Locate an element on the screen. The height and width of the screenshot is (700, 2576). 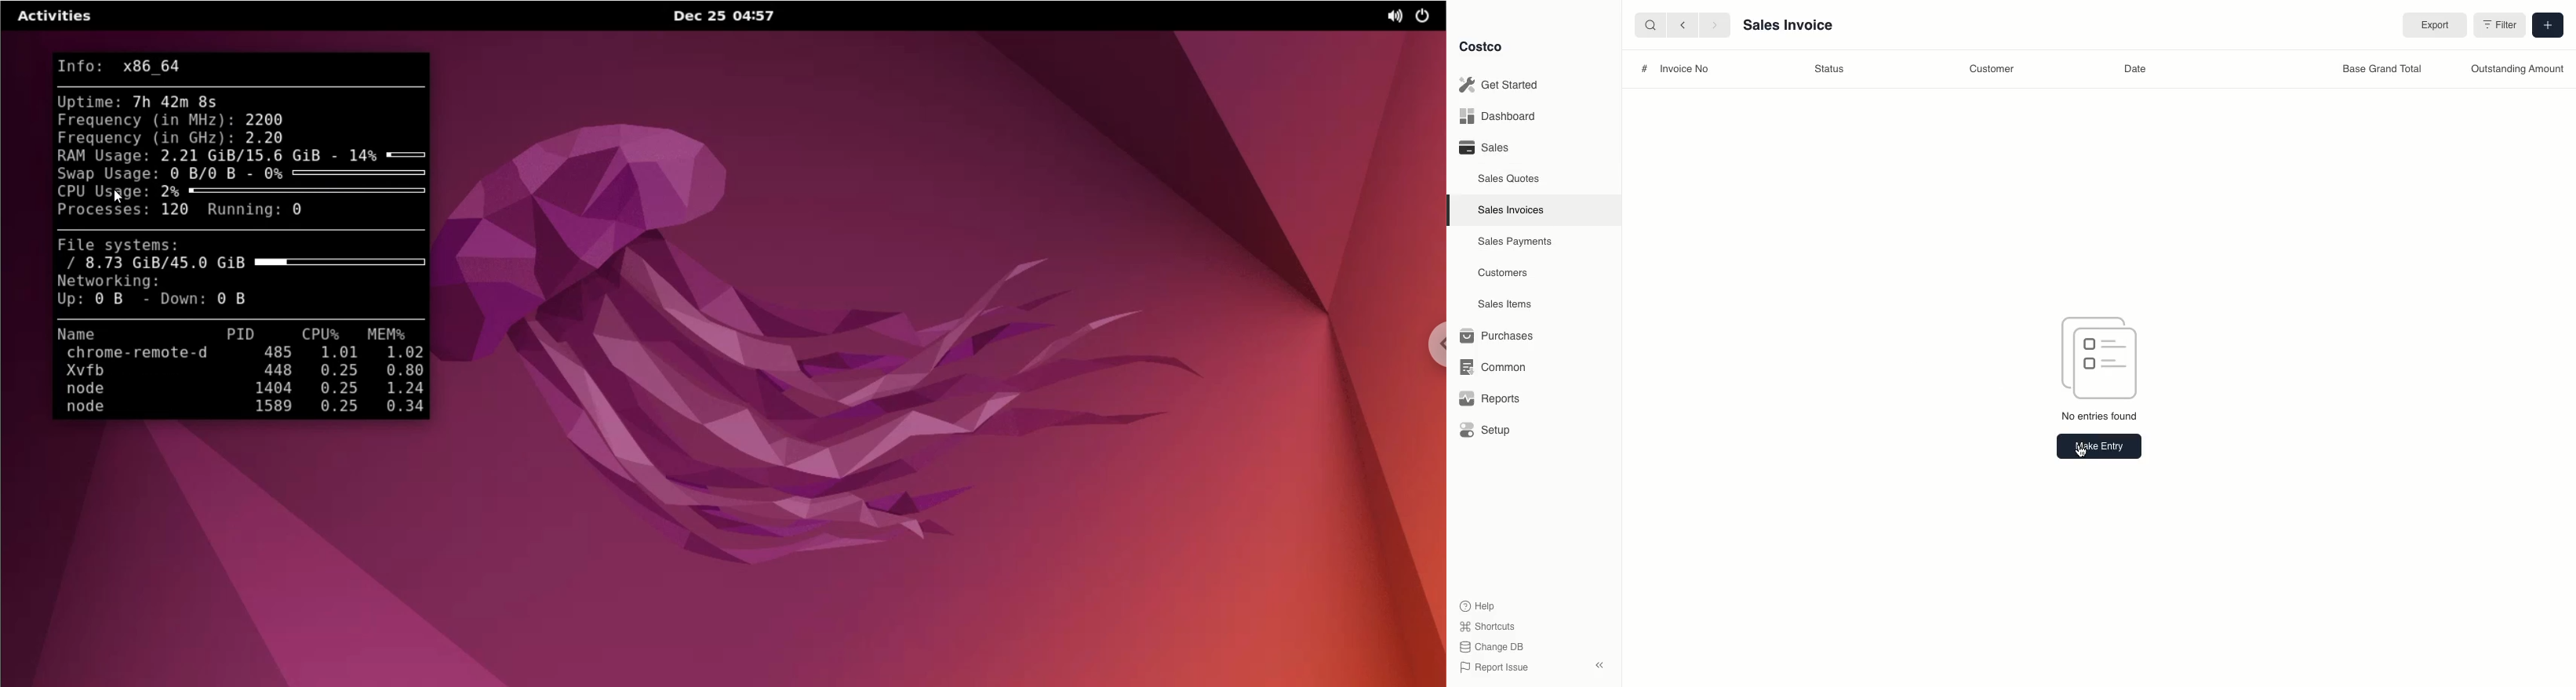
cursor is located at coordinates (2080, 457).